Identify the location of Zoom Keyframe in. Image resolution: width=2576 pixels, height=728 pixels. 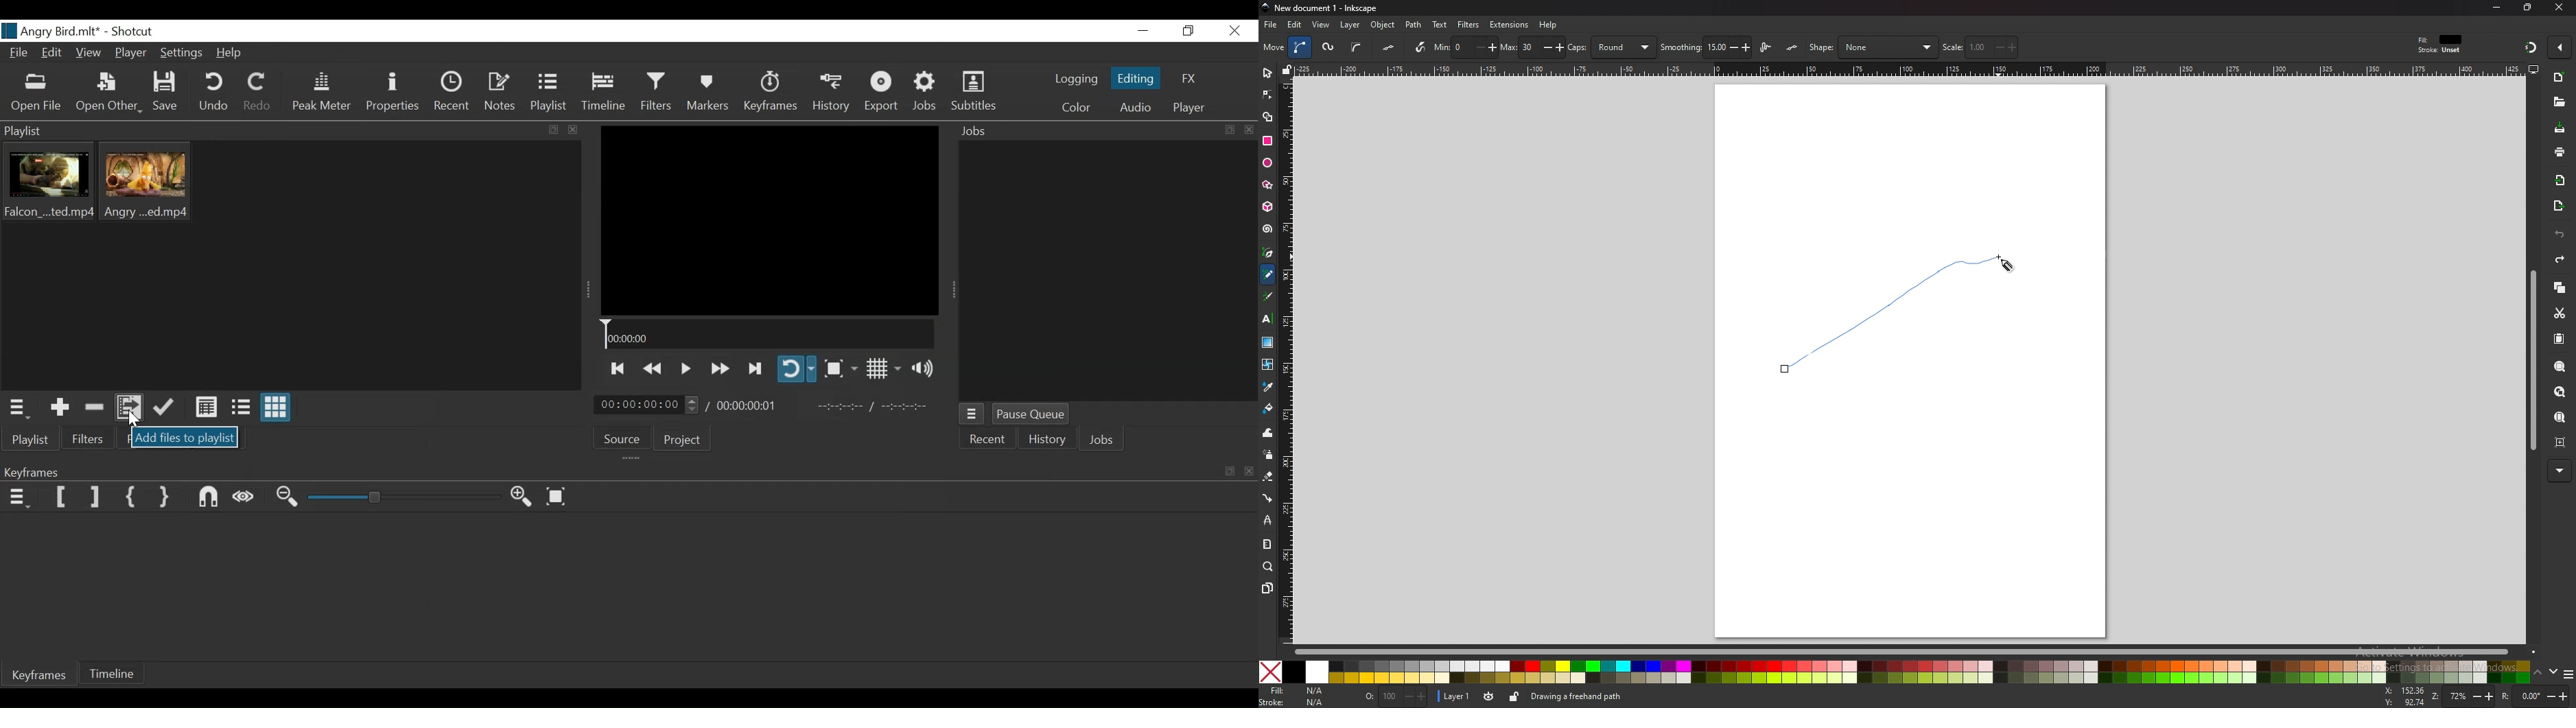
(524, 497).